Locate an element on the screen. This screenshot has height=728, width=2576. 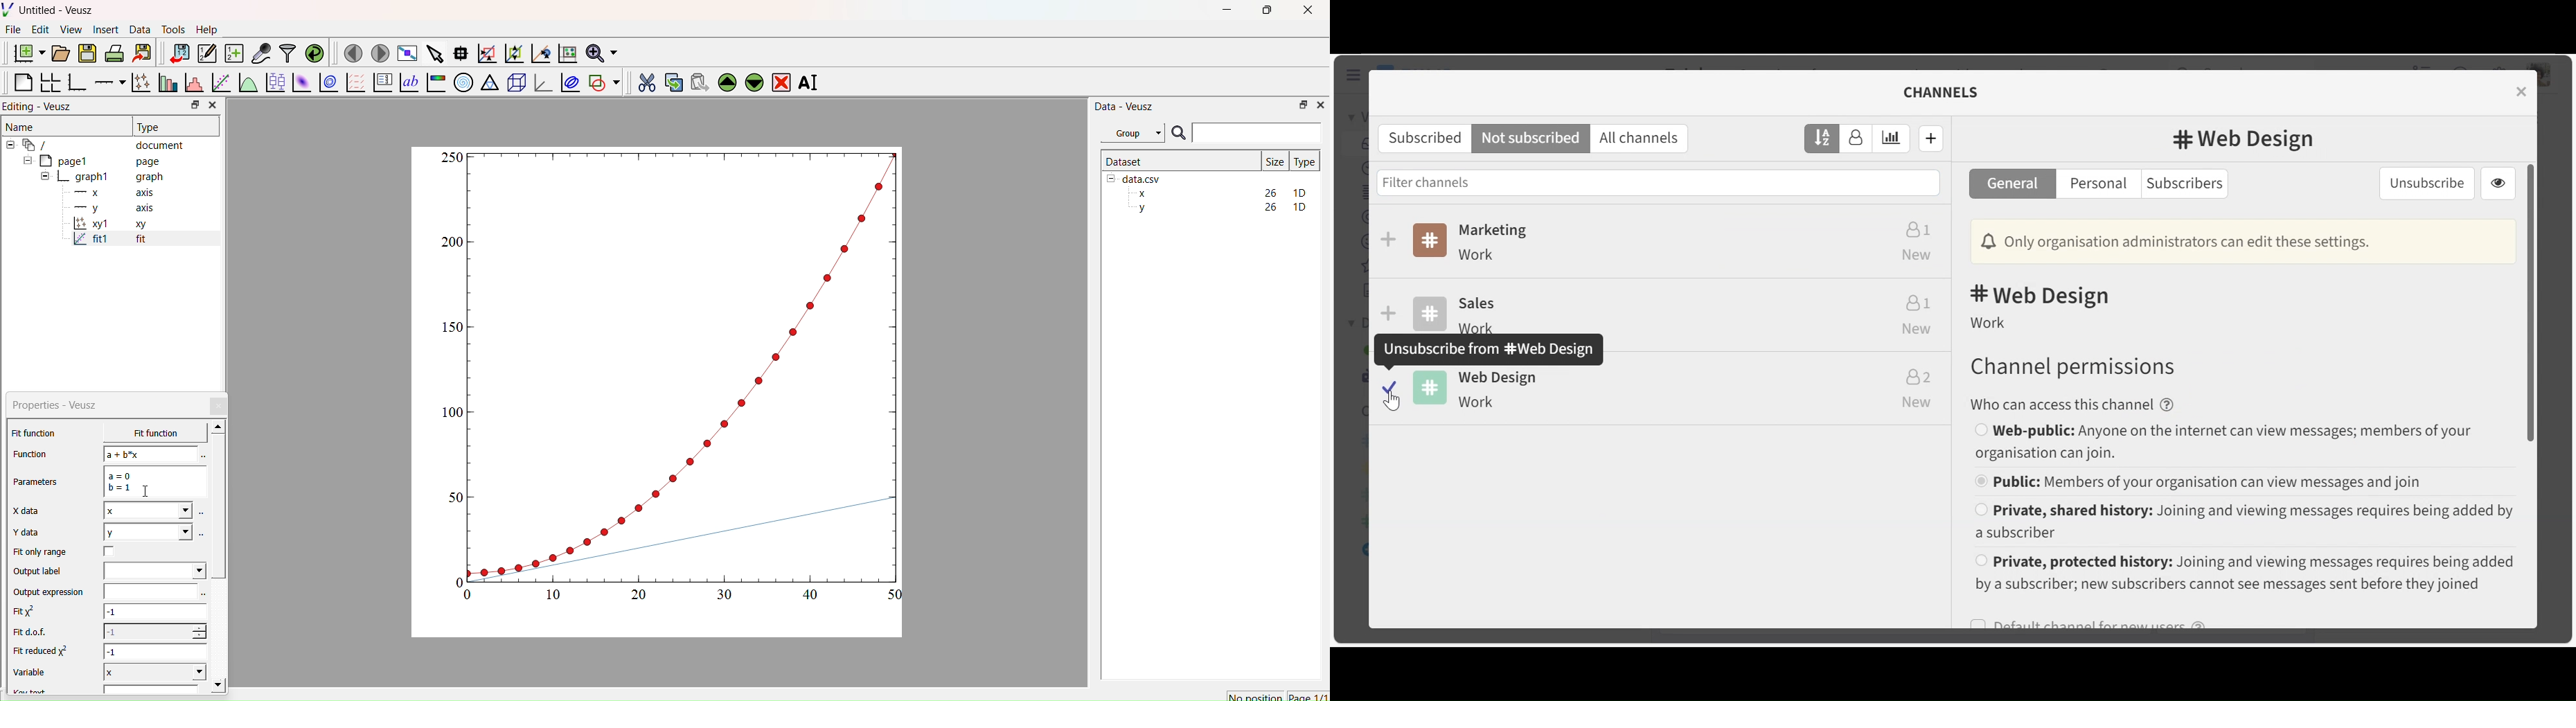
Dataset is located at coordinates (1125, 161).